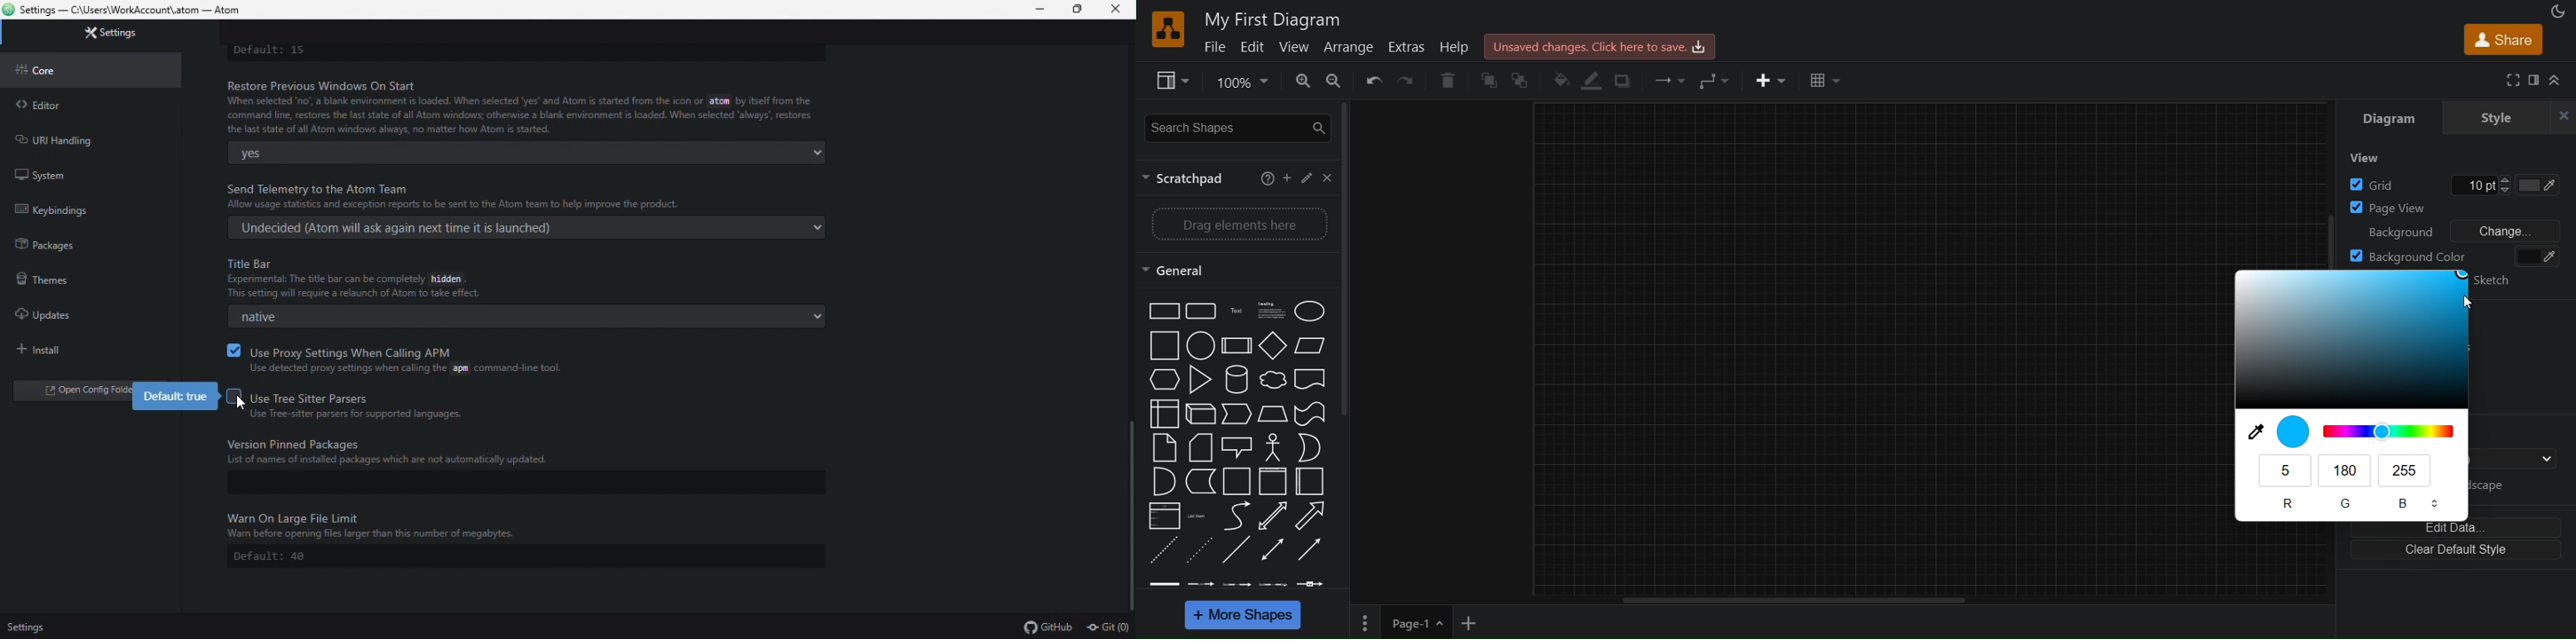 The image size is (2576, 644). I want to click on scroll bar, so click(1130, 510).